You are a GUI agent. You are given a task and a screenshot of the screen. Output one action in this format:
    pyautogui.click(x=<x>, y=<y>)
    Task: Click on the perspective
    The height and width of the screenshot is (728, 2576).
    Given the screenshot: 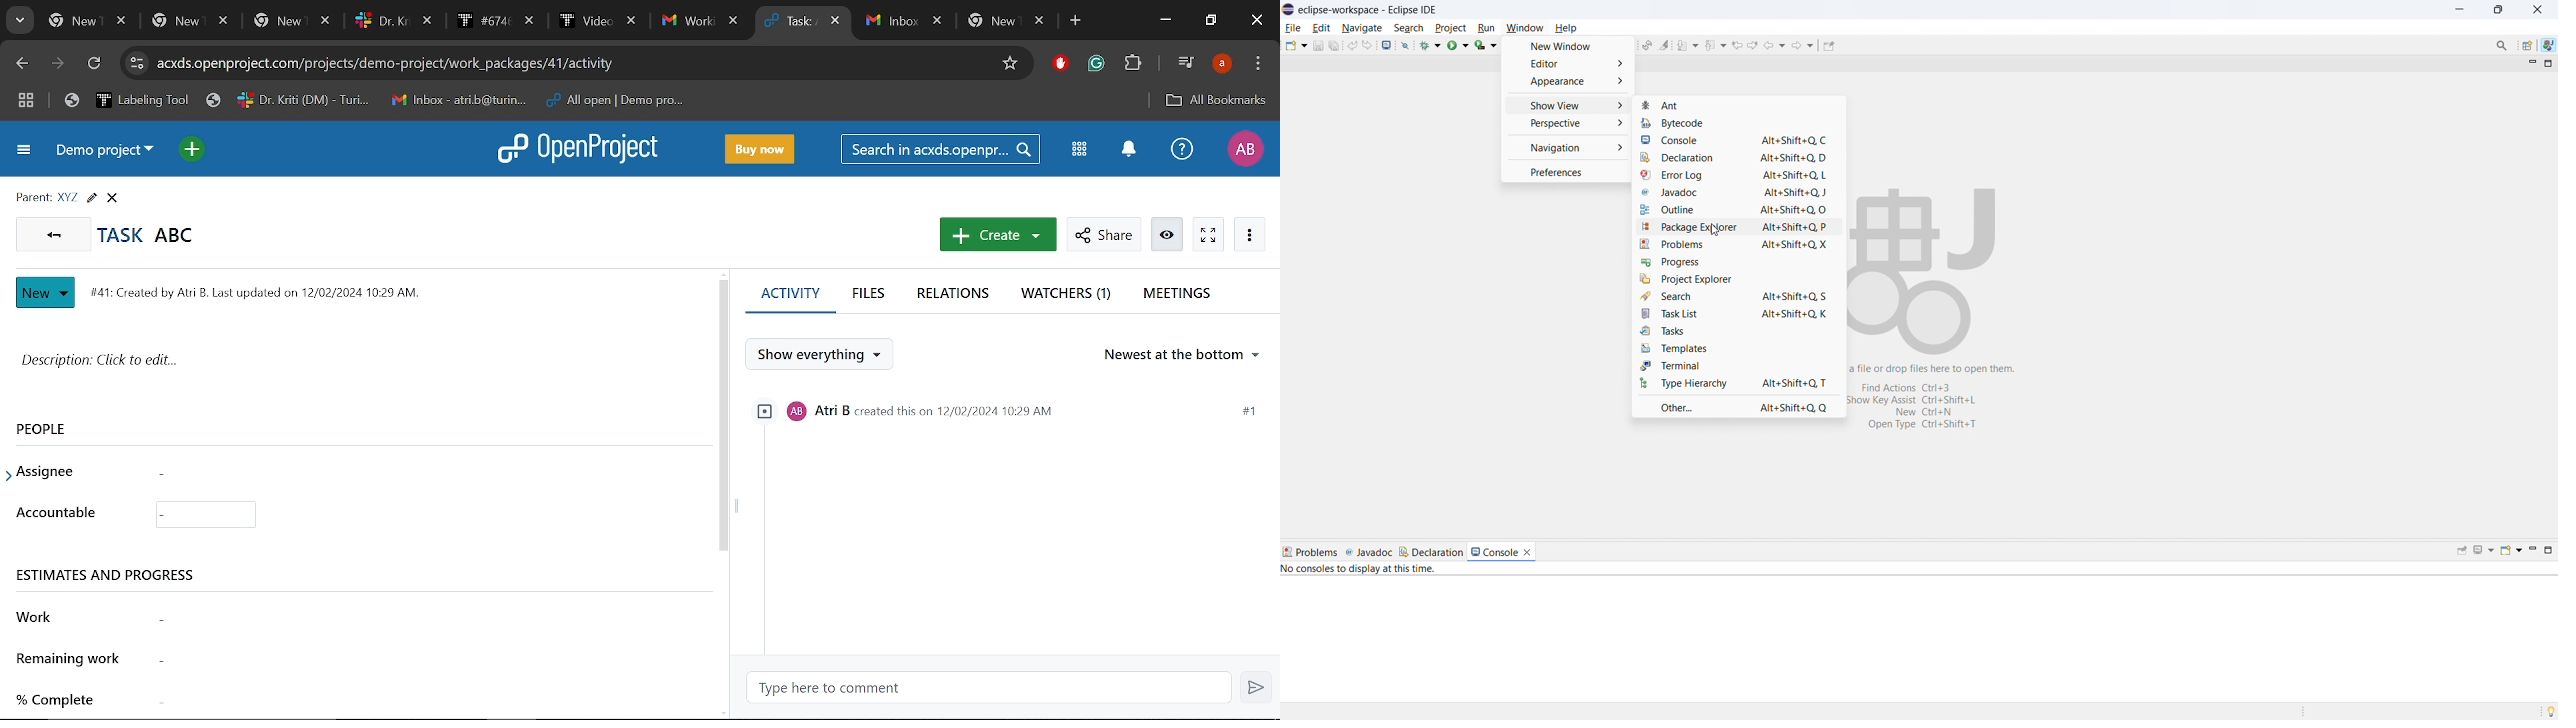 What is the action you would take?
    pyautogui.click(x=1567, y=123)
    